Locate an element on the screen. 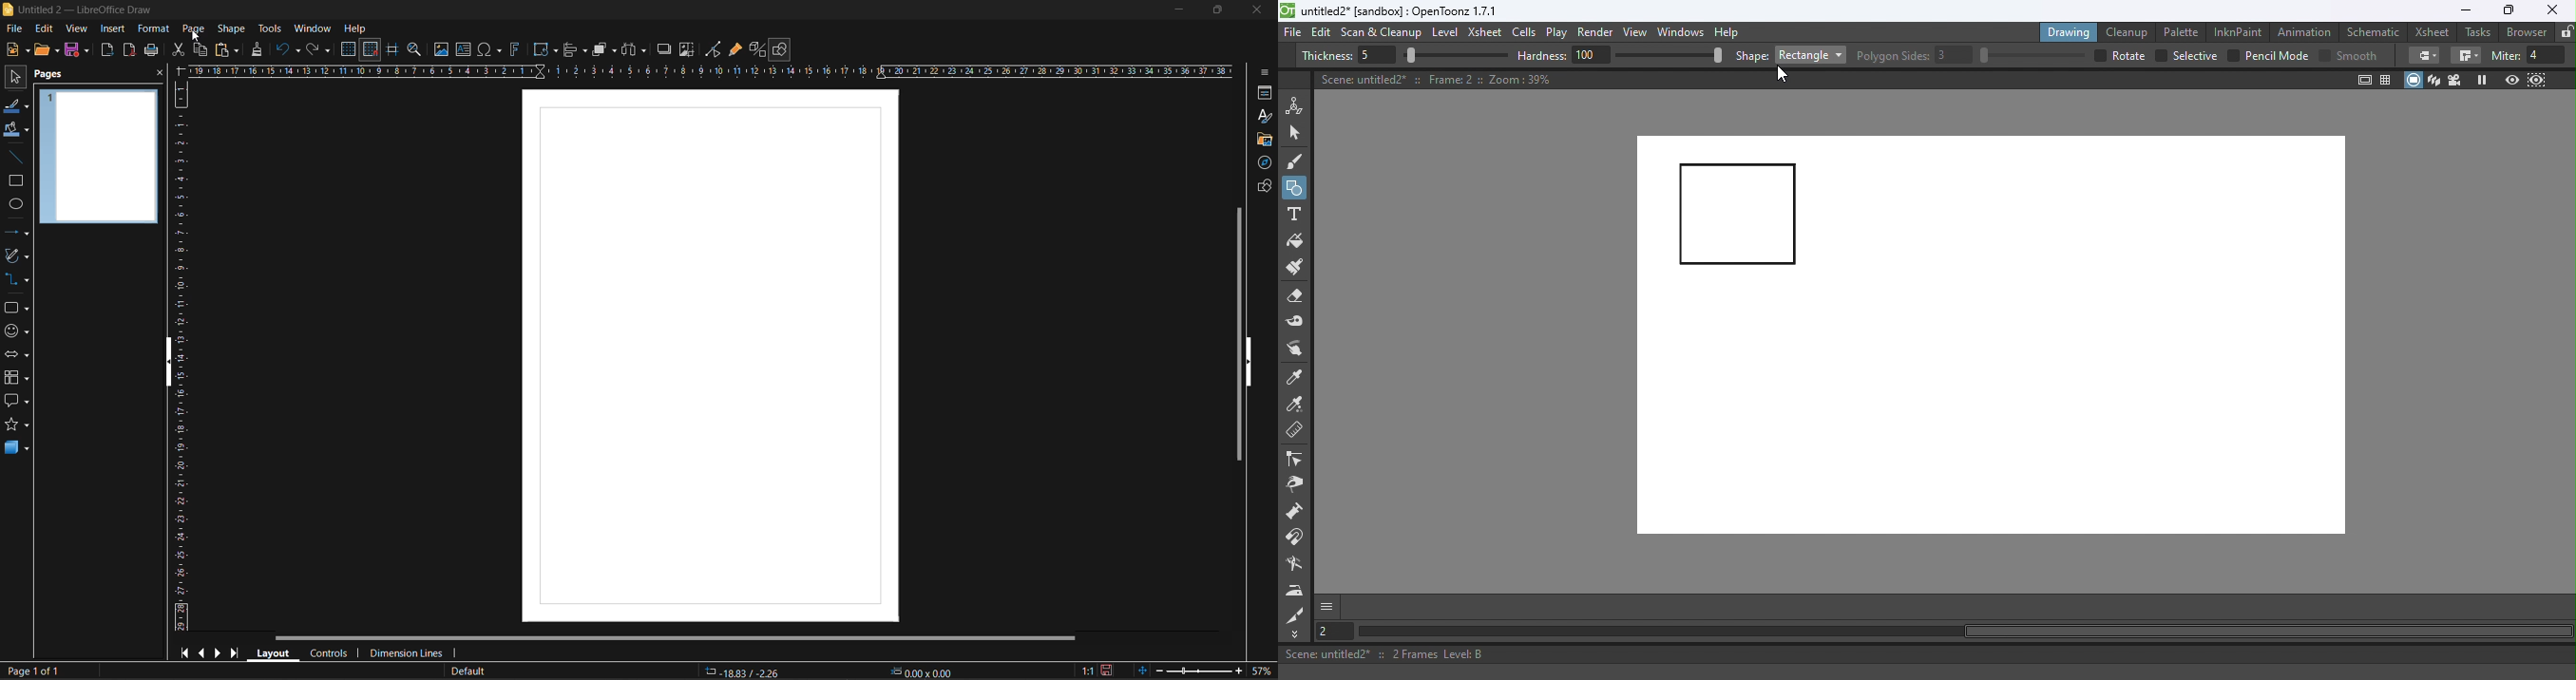  show draw functions is located at coordinates (782, 49).